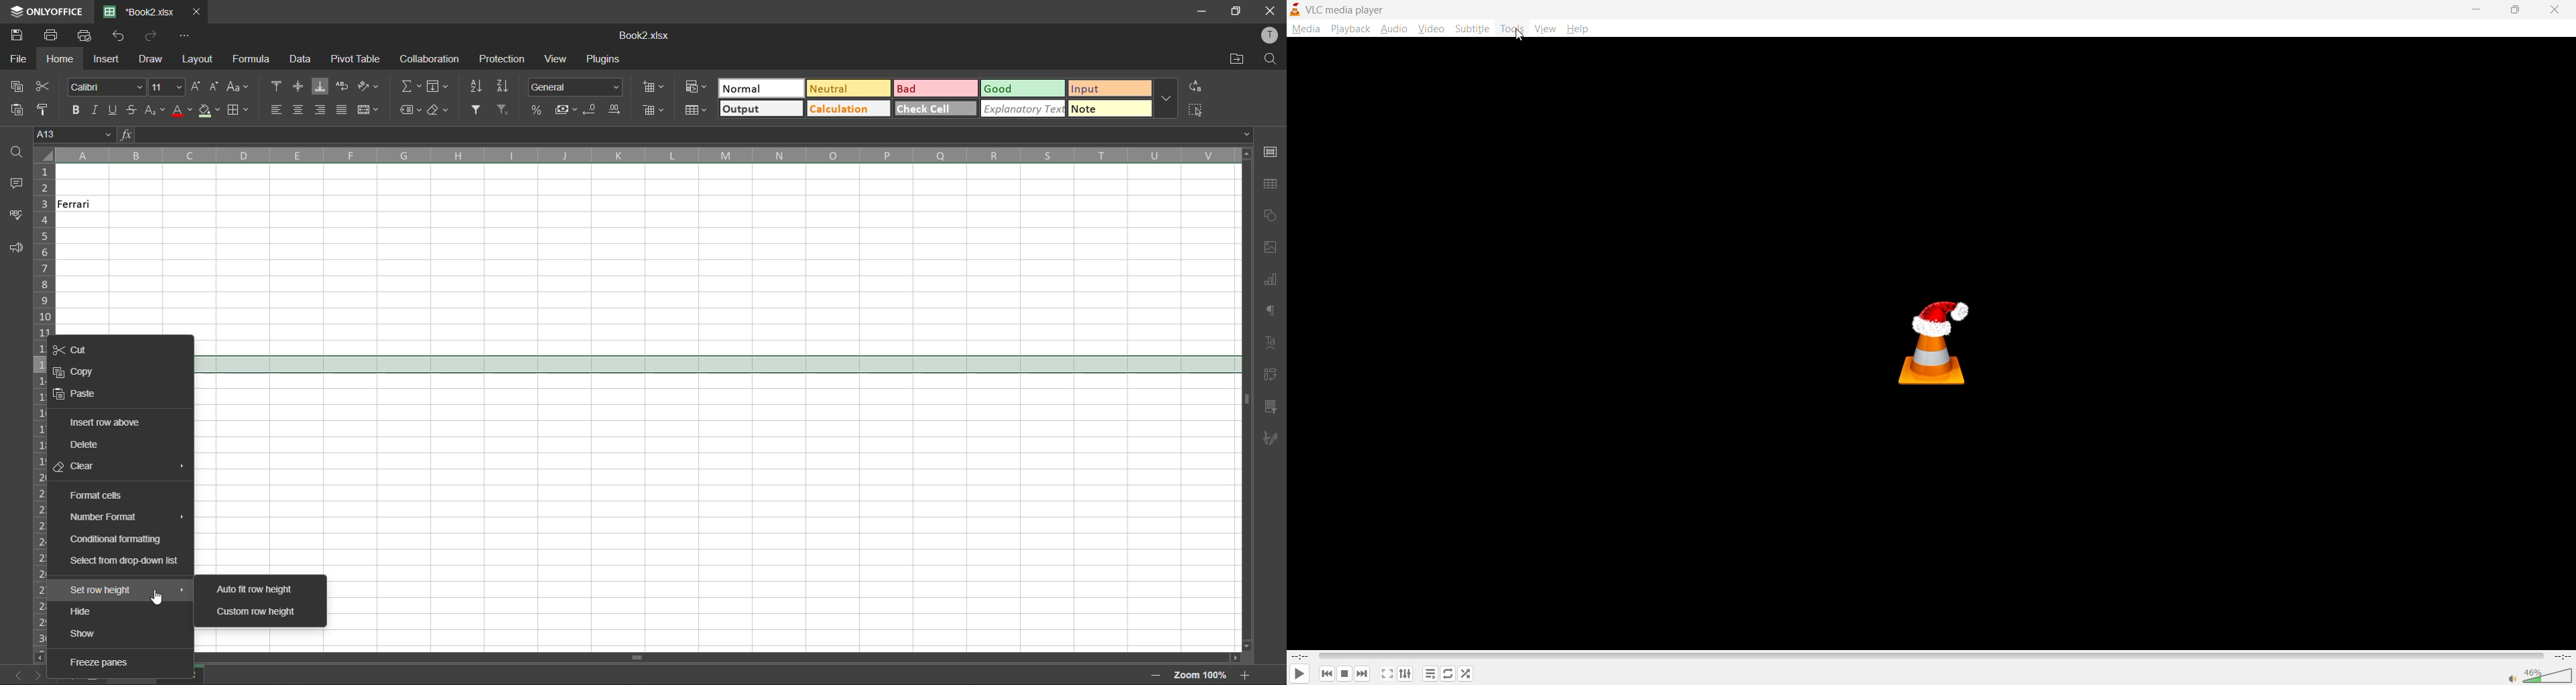  What do you see at coordinates (1342, 674) in the screenshot?
I see `stop` at bounding box center [1342, 674].